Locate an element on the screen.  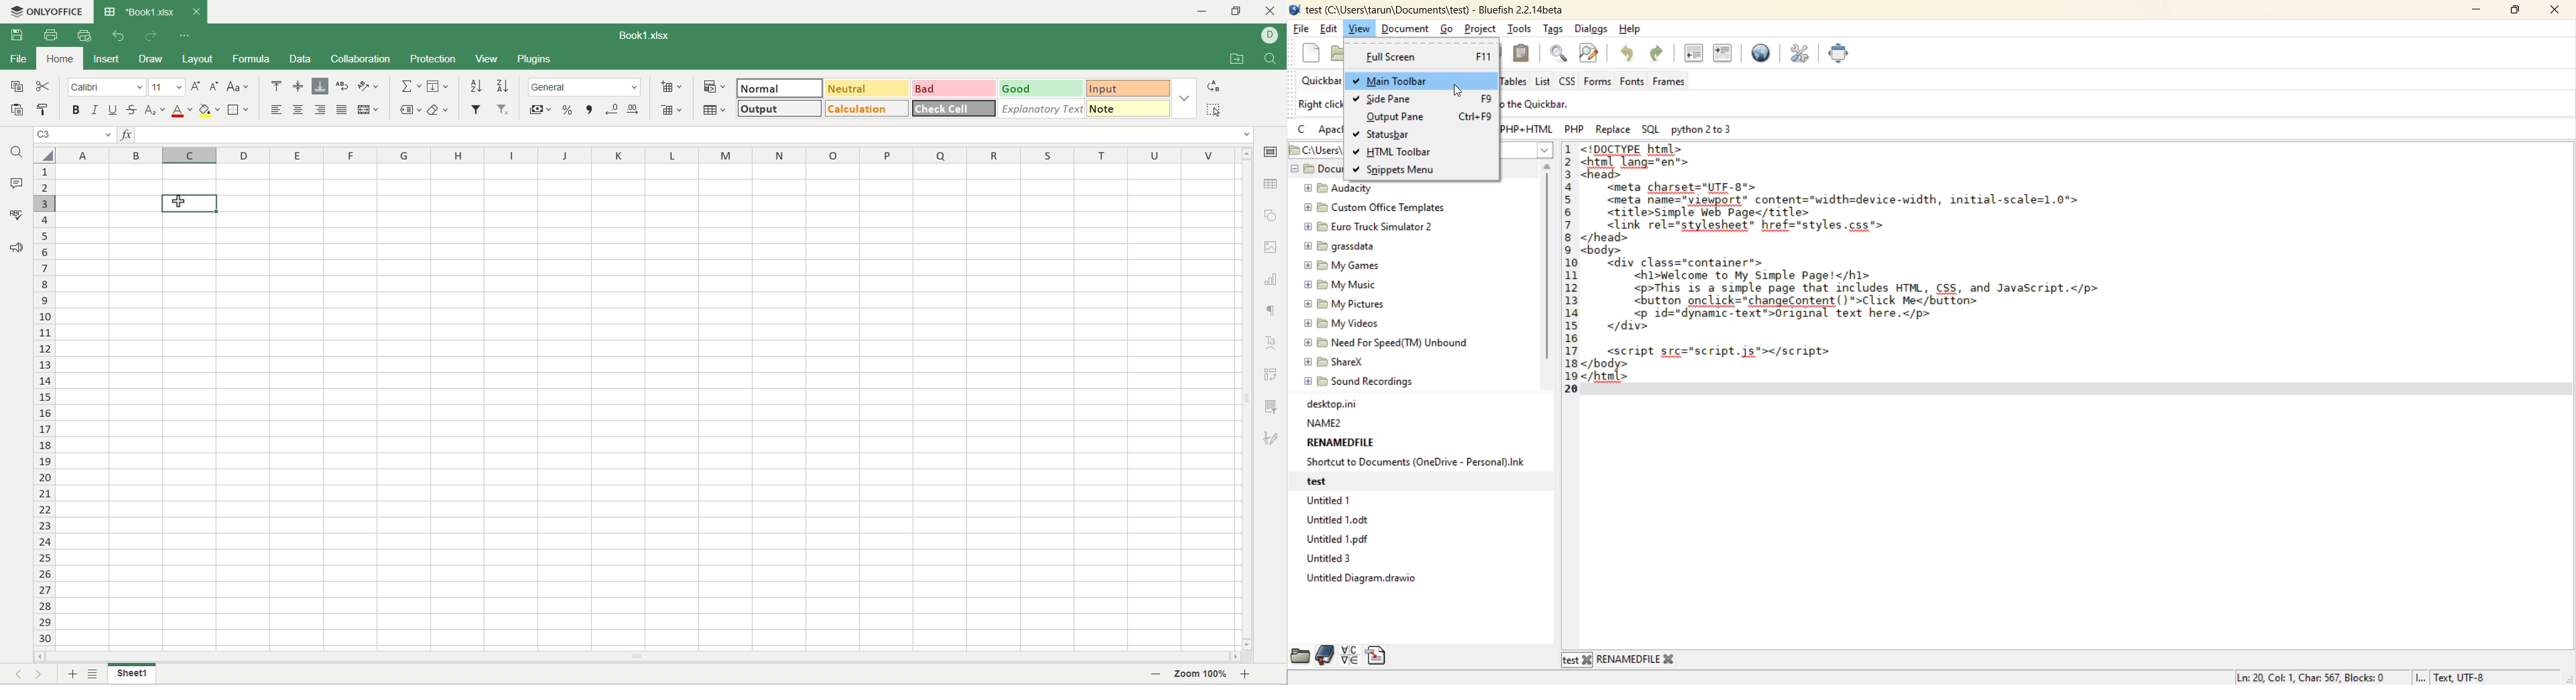
italic is located at coordinates (94, 111).